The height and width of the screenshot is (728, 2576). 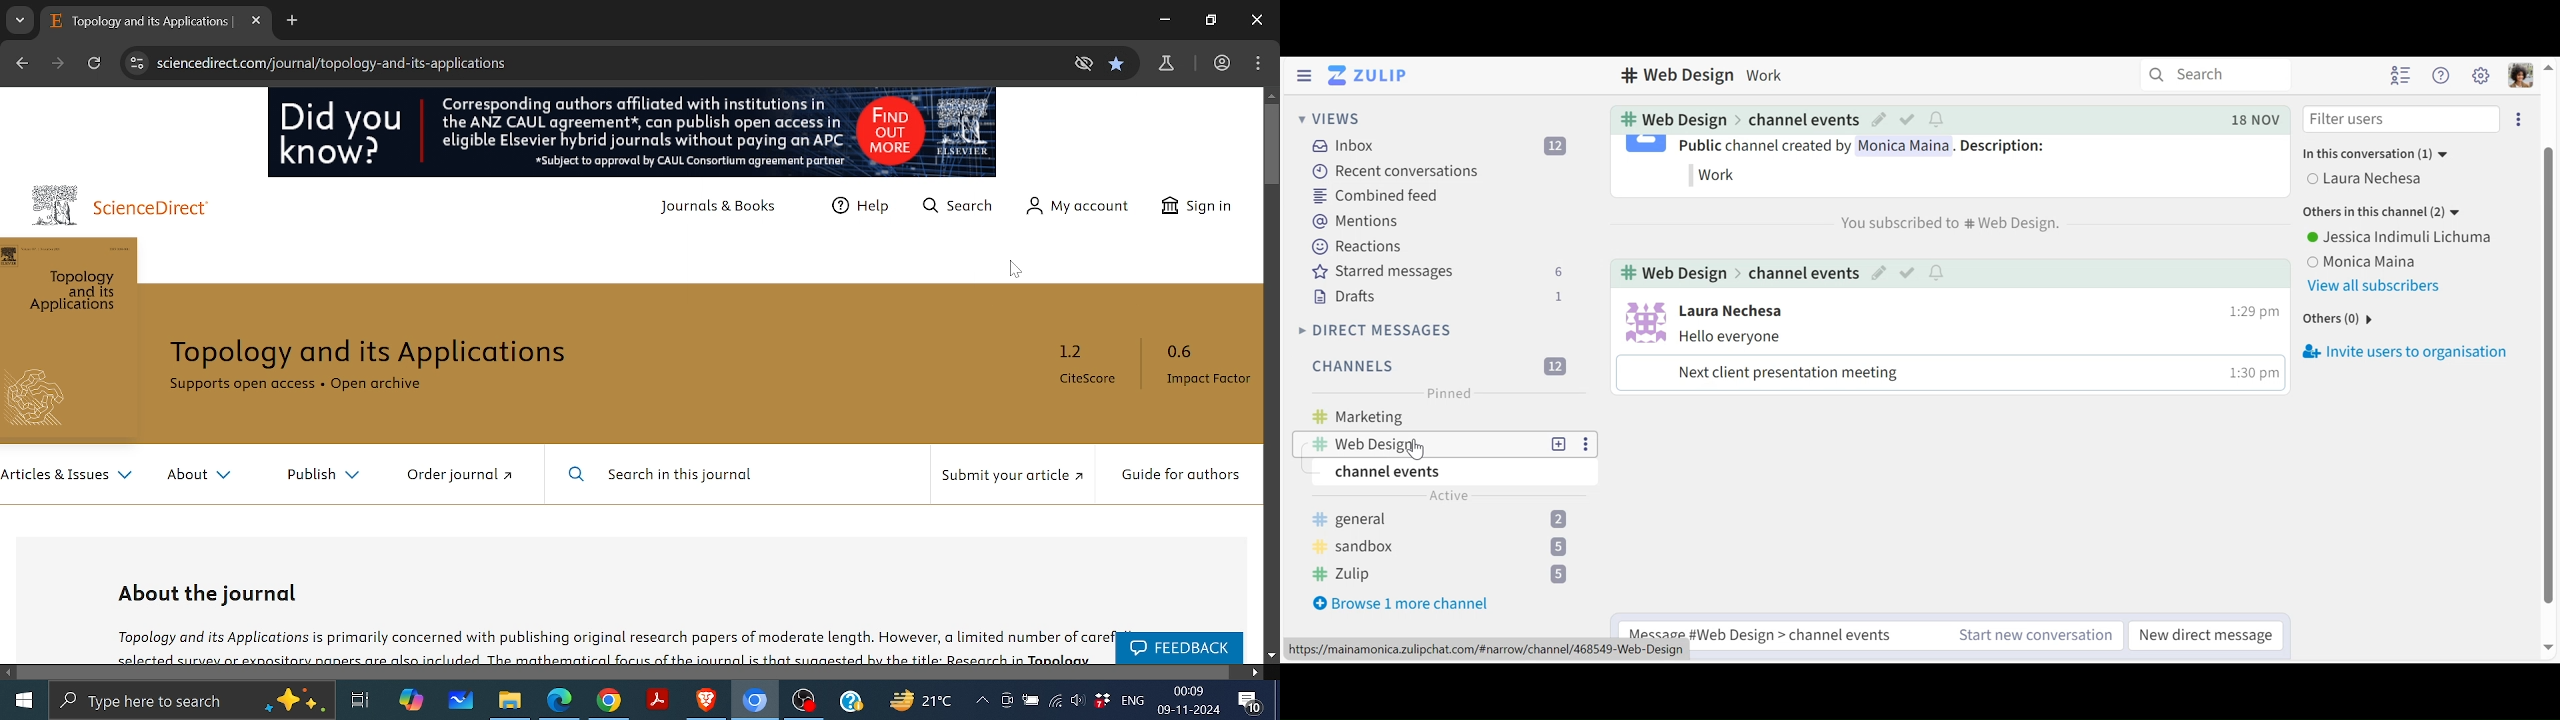 What do you see at coordinates (1254, 672) in the screenshot?
I see `Move right` at bounding box center [1254, 672].